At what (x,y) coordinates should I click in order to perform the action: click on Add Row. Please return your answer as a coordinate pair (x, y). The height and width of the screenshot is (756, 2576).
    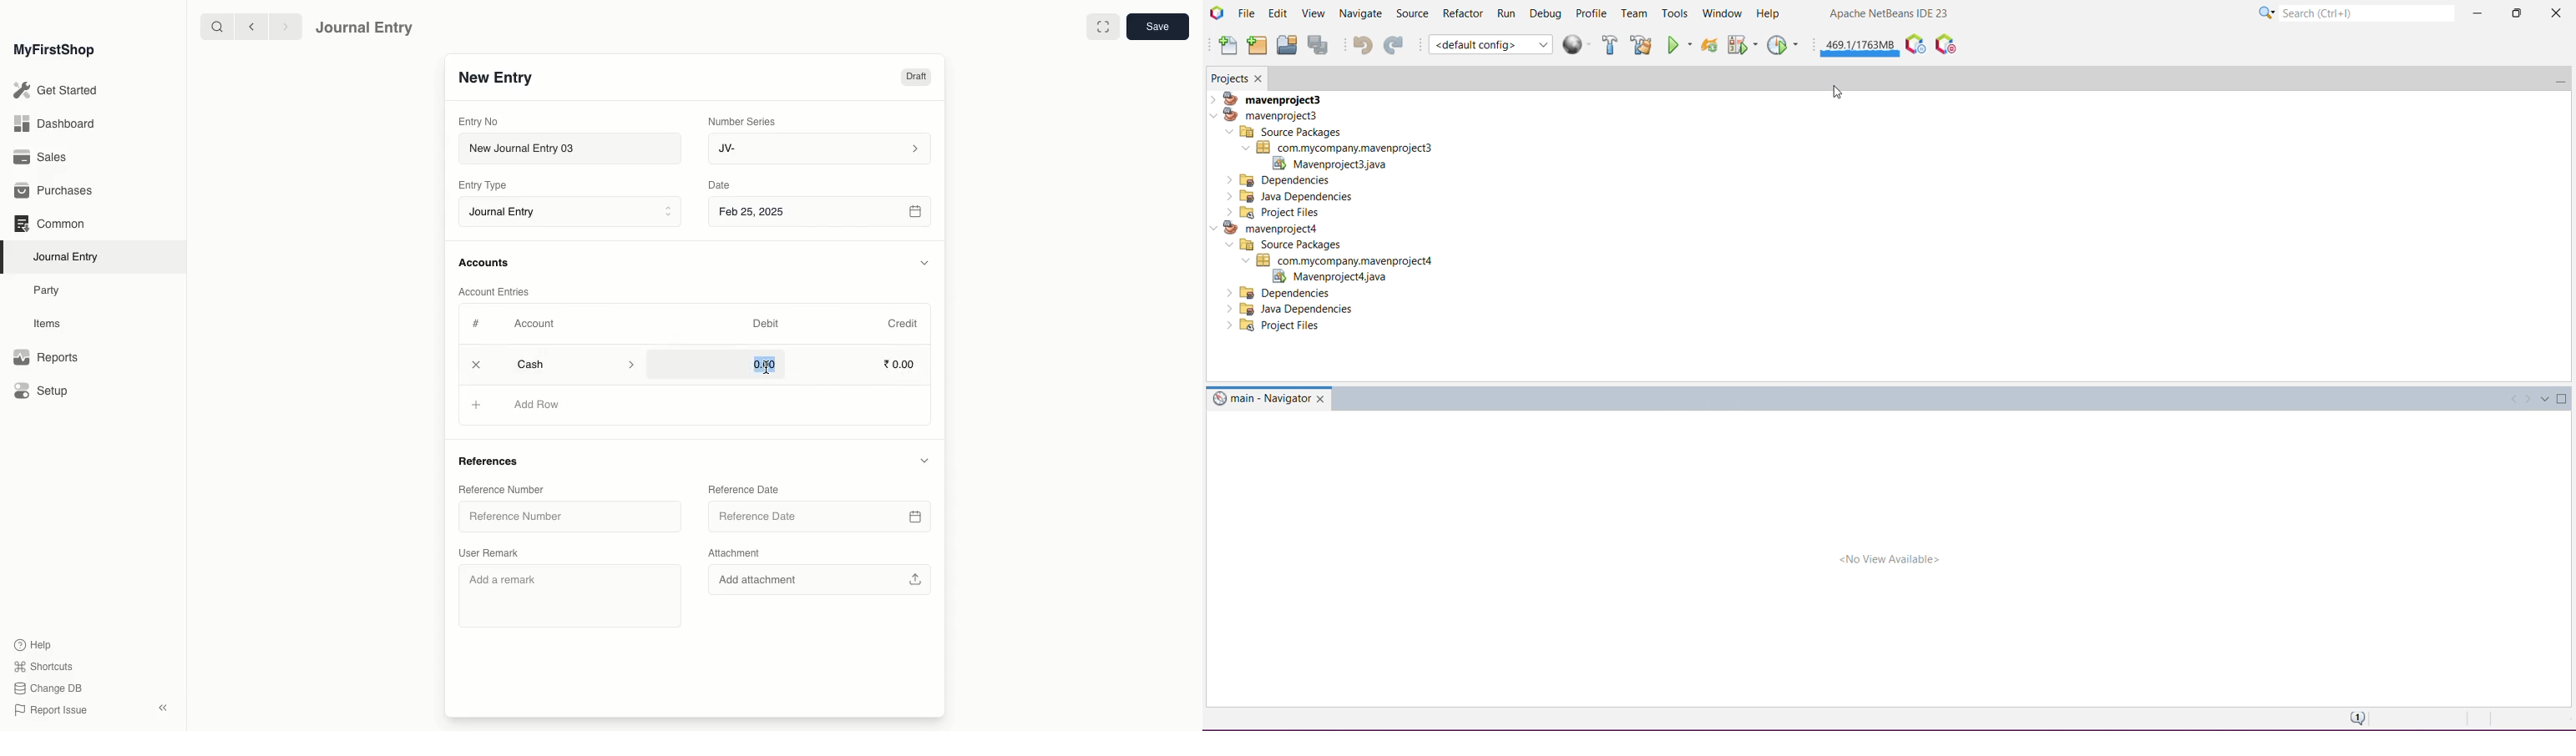
    Looking at the image, I should click on (539, 405).